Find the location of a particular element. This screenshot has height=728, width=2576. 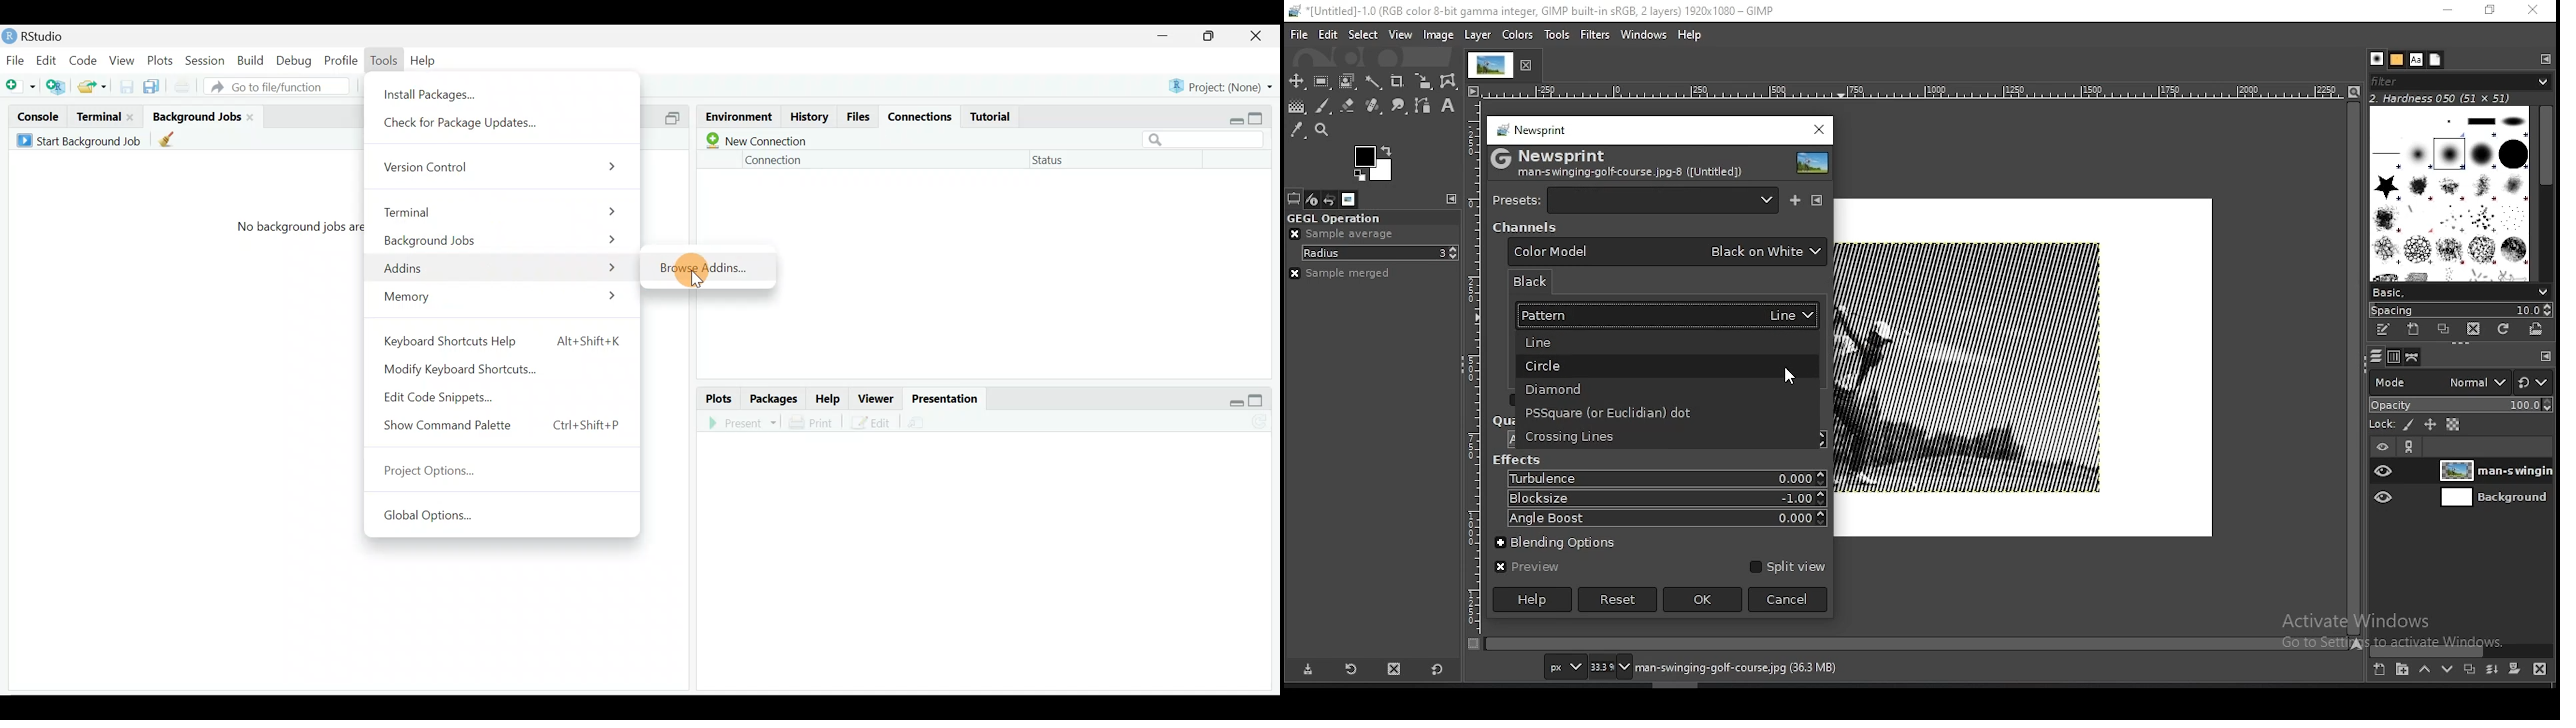

view is located at coordinates (1400, 35).